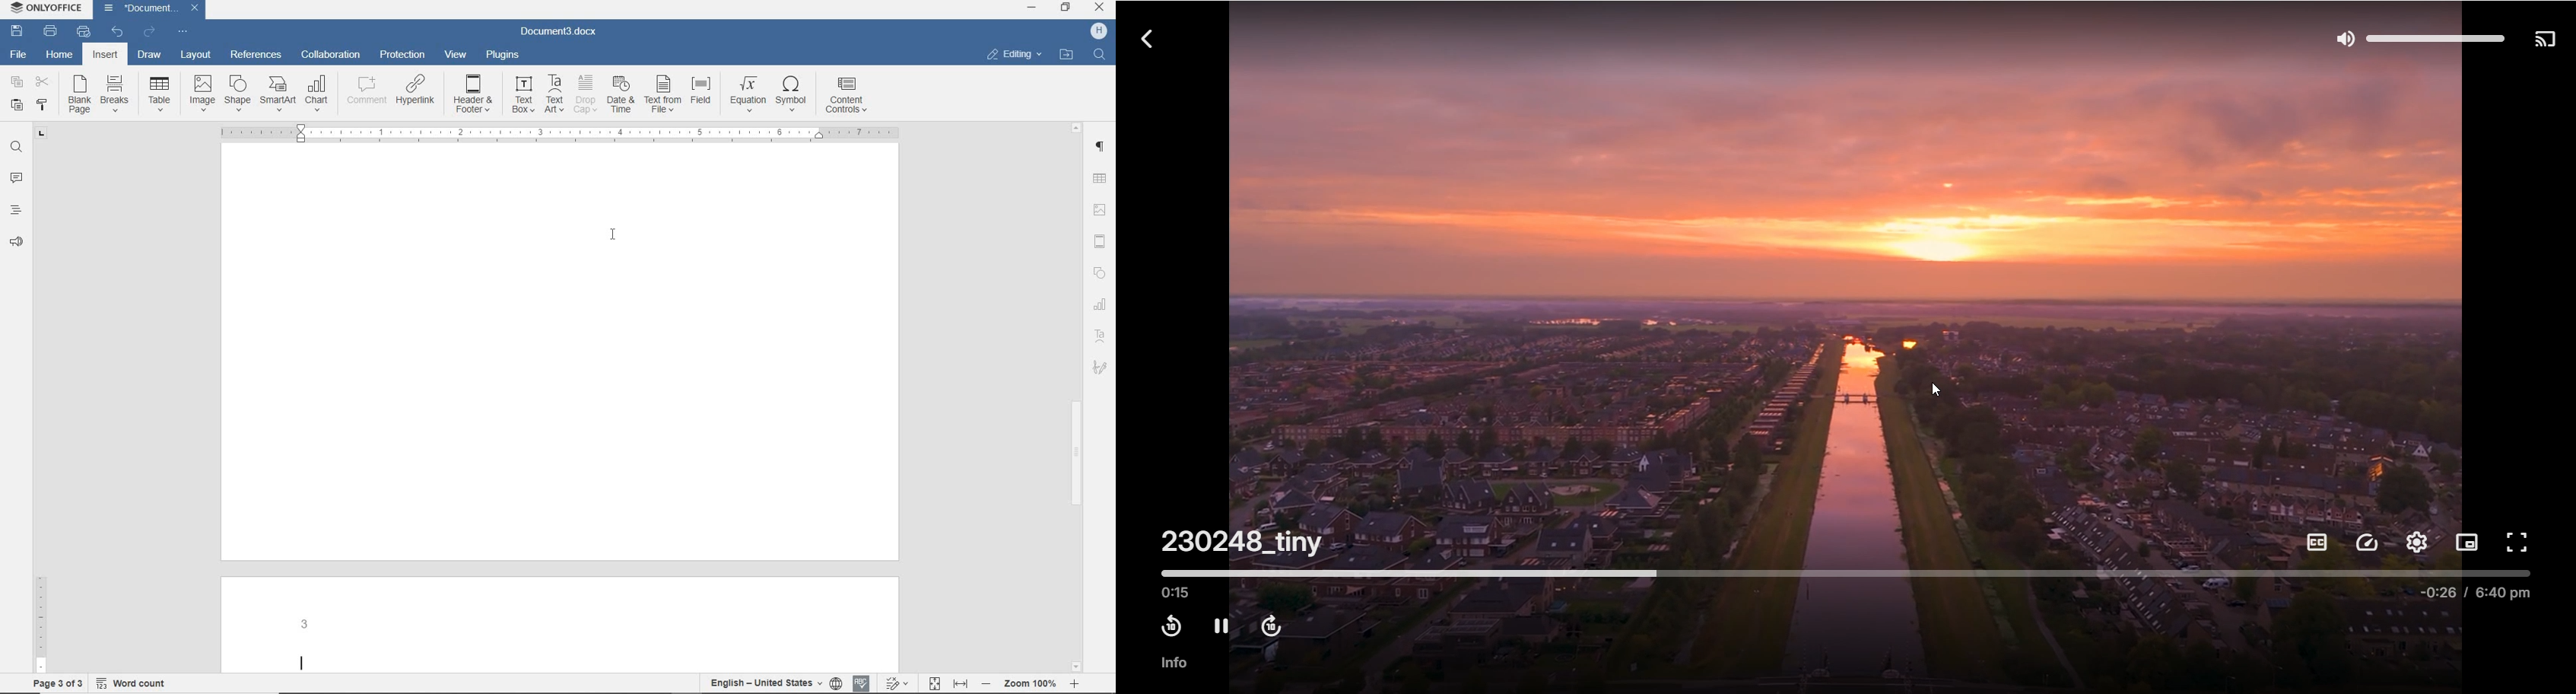  I want to click on LAYOUT, so click(193, 56).